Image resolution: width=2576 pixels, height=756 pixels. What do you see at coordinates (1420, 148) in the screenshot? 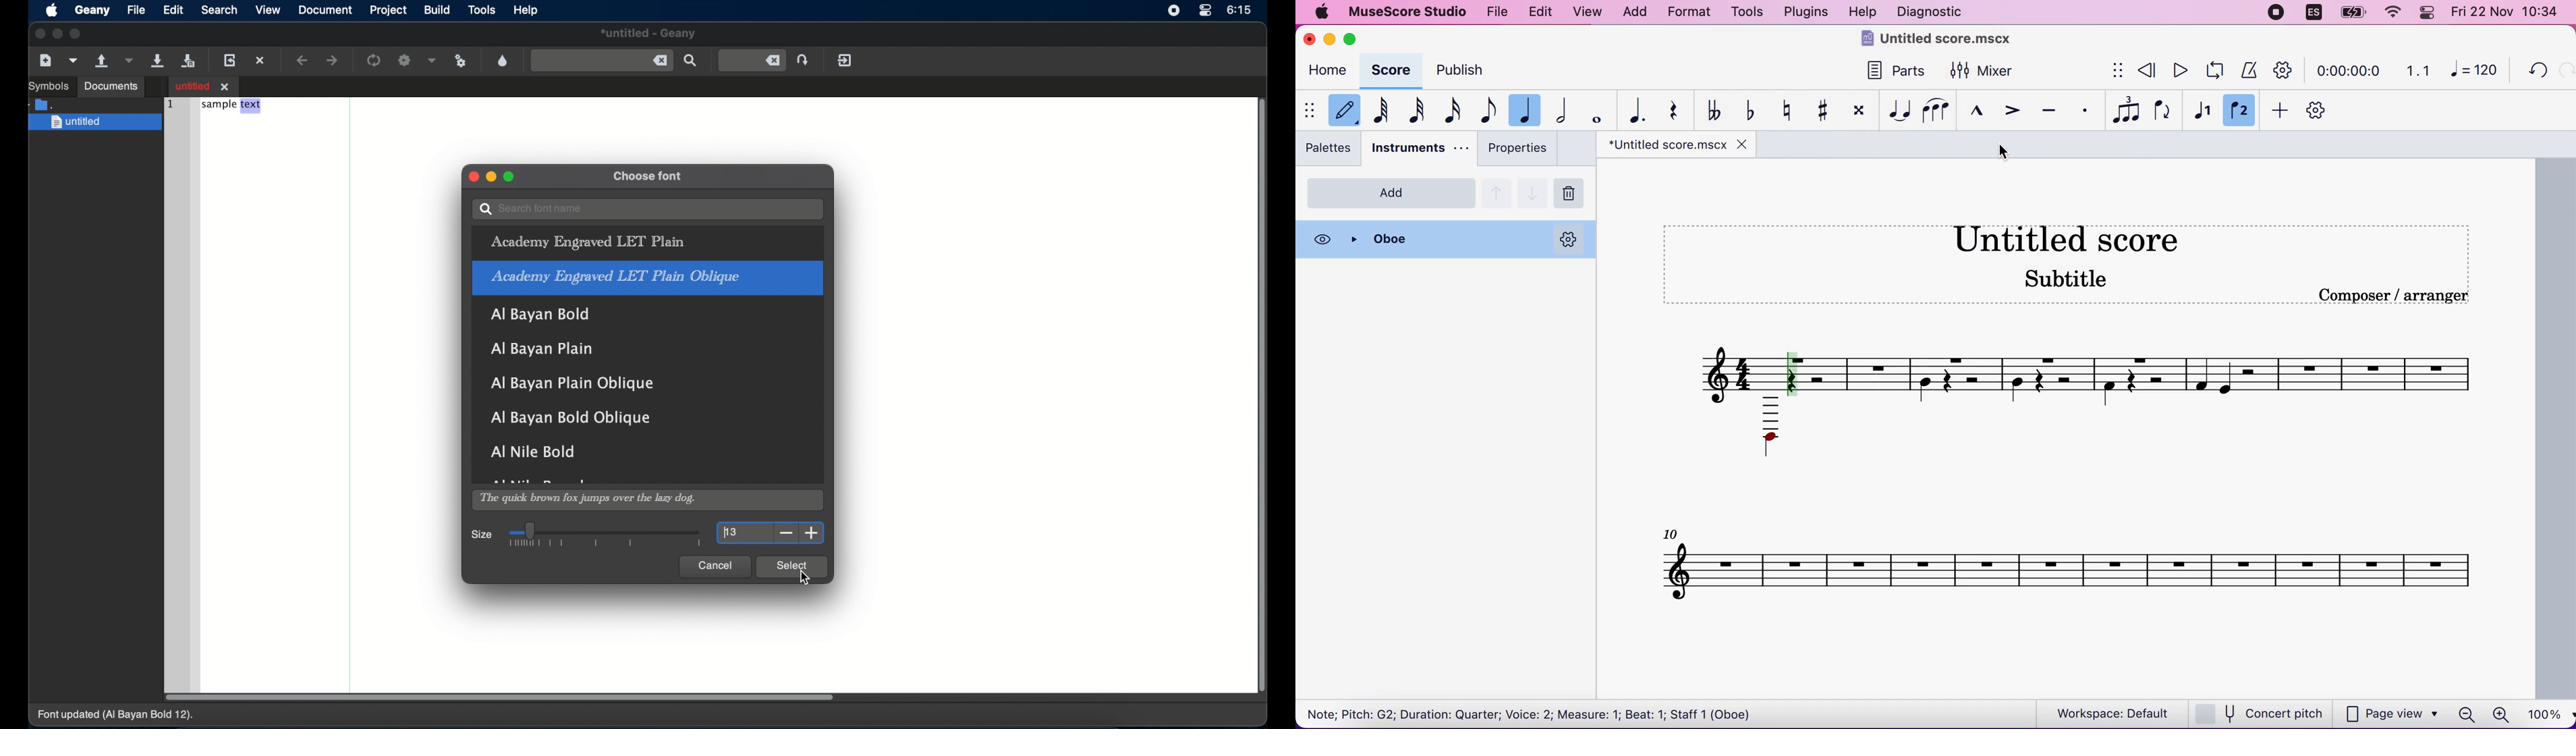
I see `instruments` at bounding box center [1420, 148].